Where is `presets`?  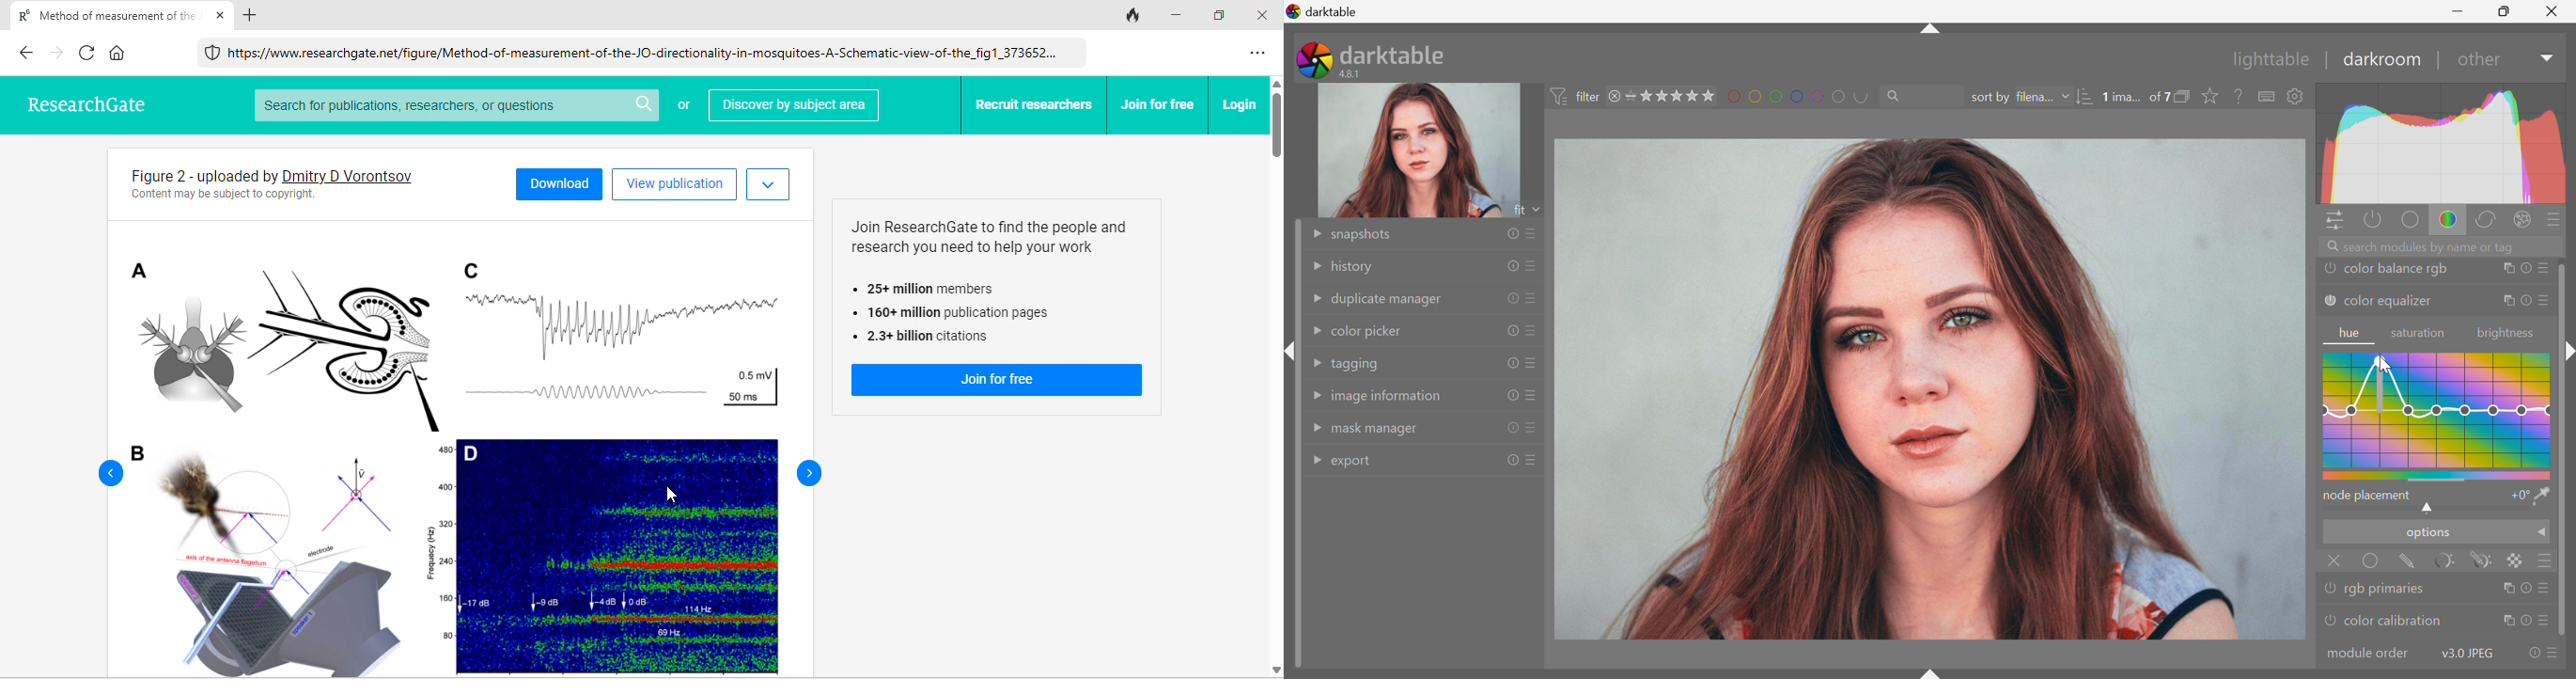
presets is located at coordinates (1533, 298).